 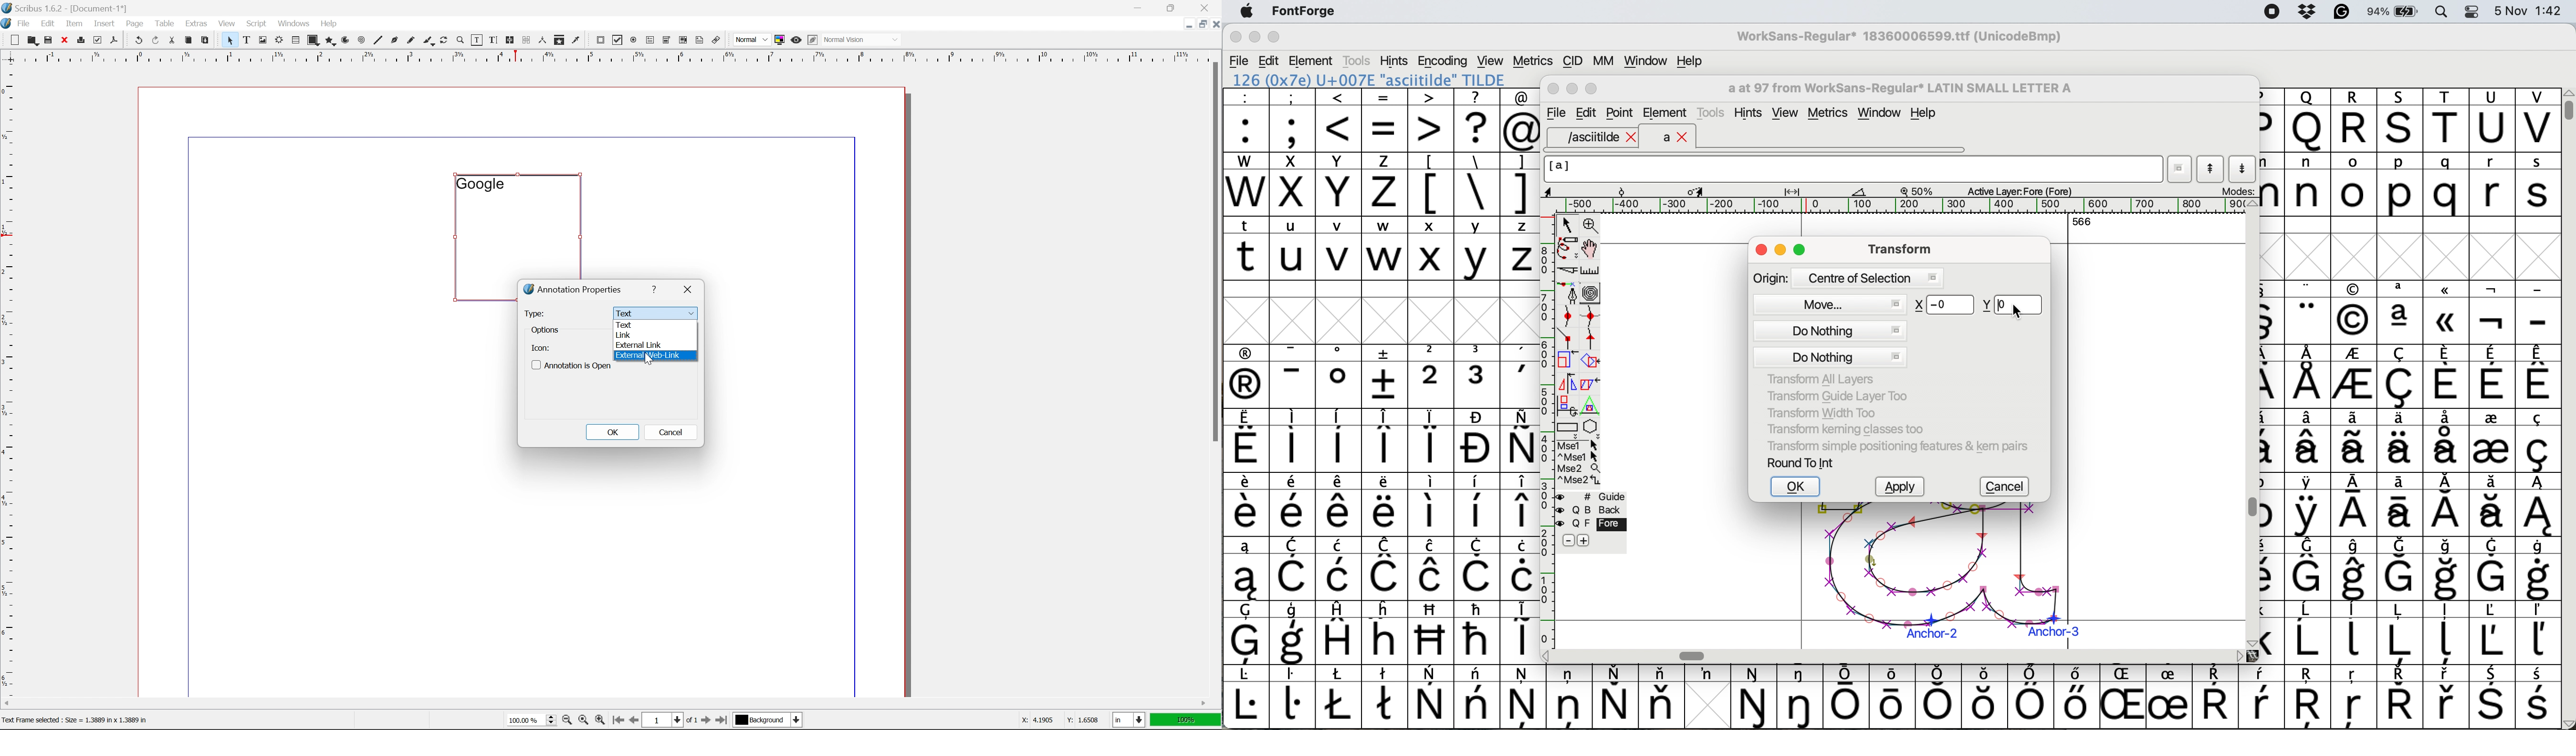 I want to click on restore down, so click(x=1198, y=24).